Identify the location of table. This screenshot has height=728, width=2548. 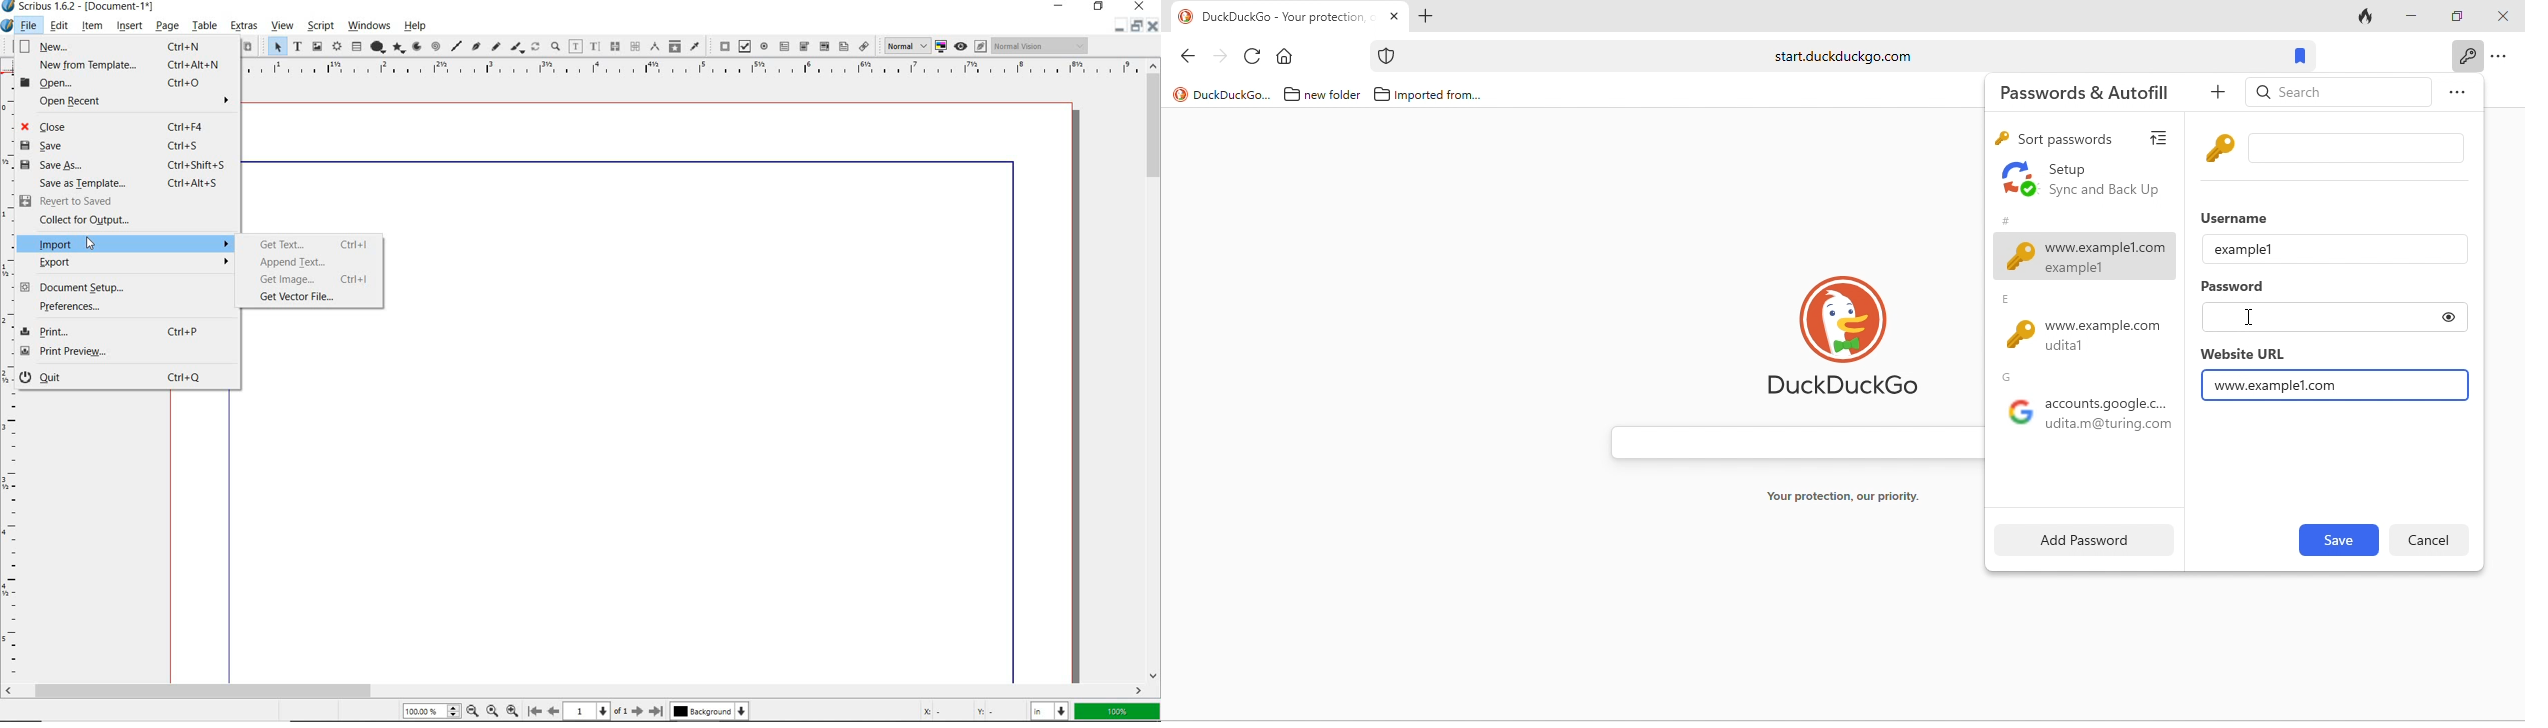
(204, 26).